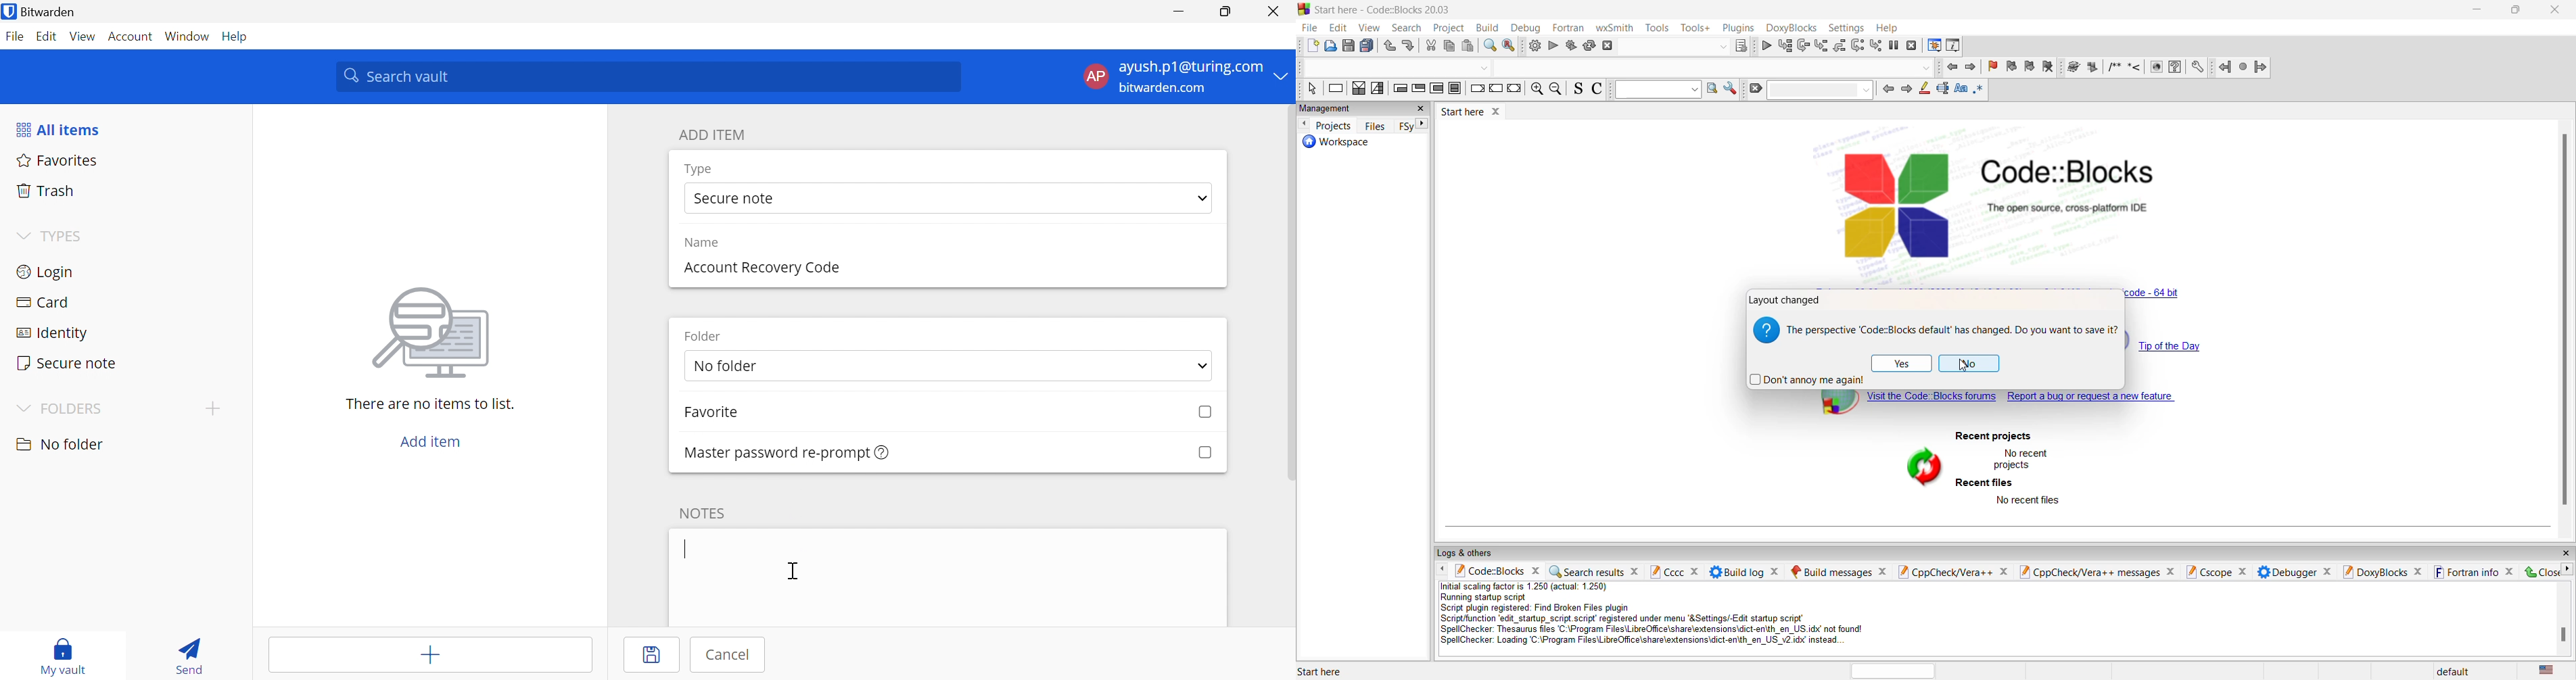  What do you see at coordinates (76, 408) in the screenshot?
I see `FOLDERS` at bounding box center [76, 408].